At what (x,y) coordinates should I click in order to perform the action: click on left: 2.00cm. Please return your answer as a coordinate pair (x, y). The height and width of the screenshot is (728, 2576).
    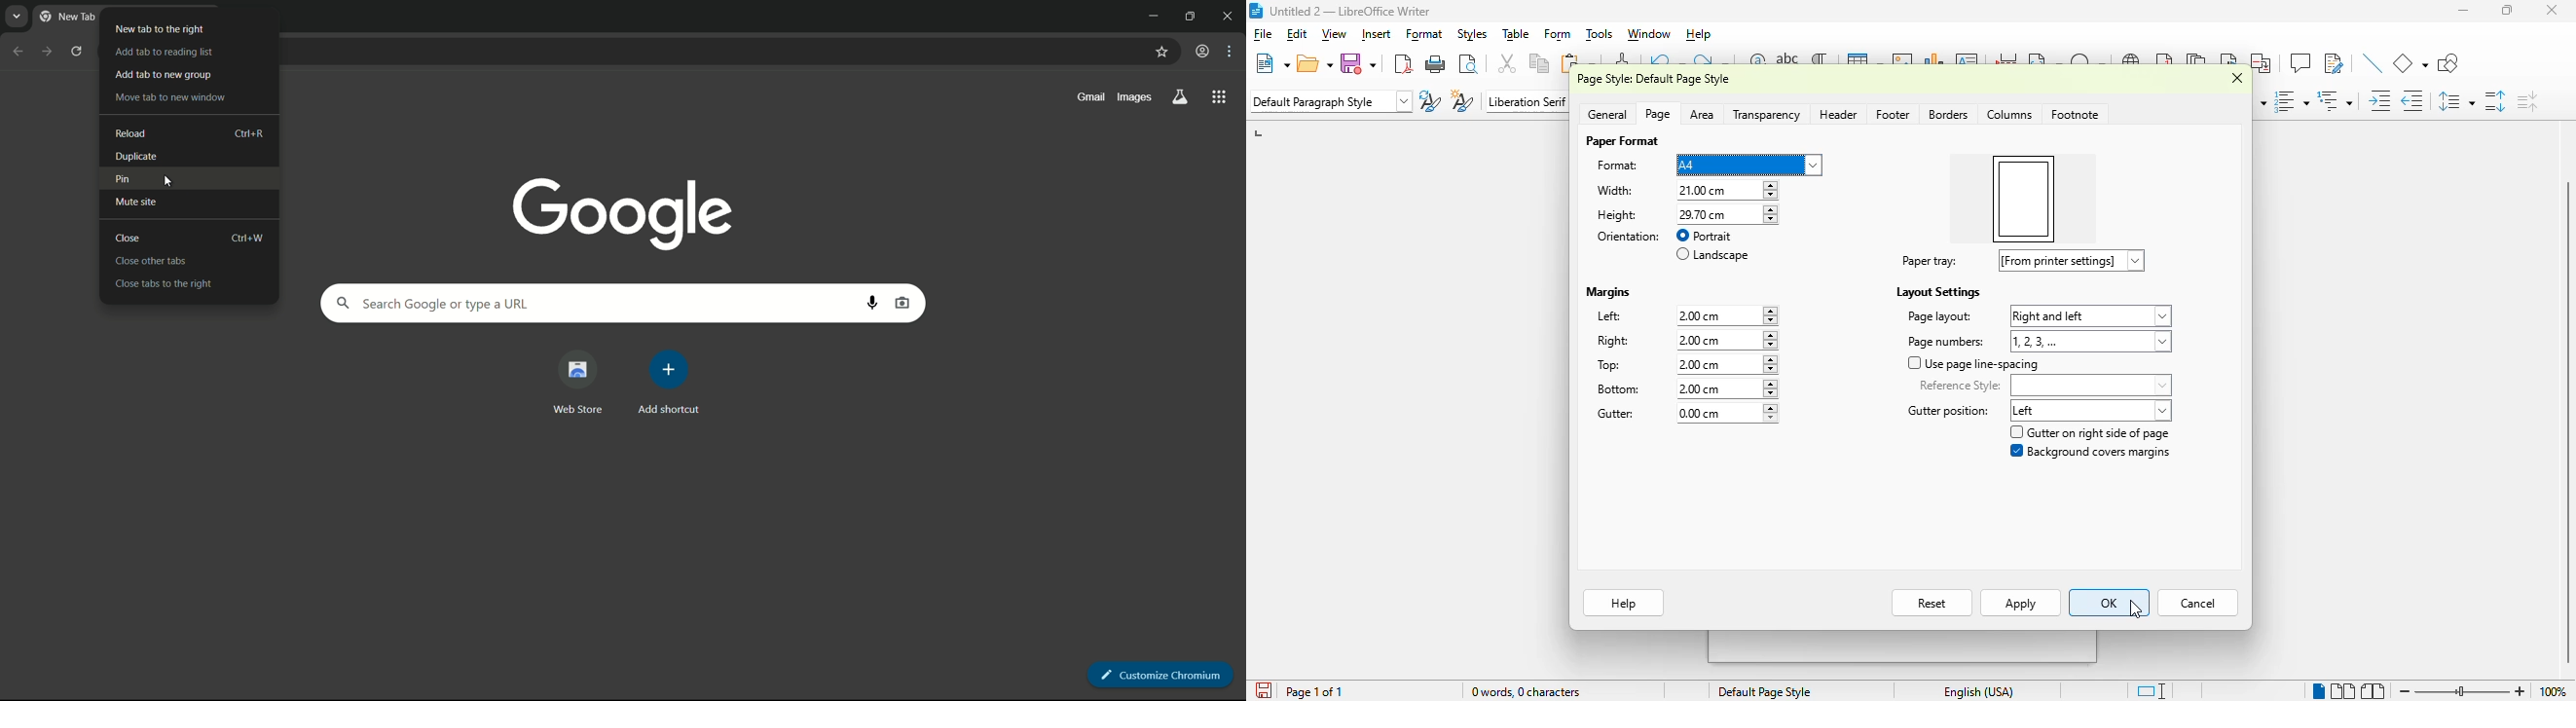
    Looking at the image, I should click on (1682, 314).